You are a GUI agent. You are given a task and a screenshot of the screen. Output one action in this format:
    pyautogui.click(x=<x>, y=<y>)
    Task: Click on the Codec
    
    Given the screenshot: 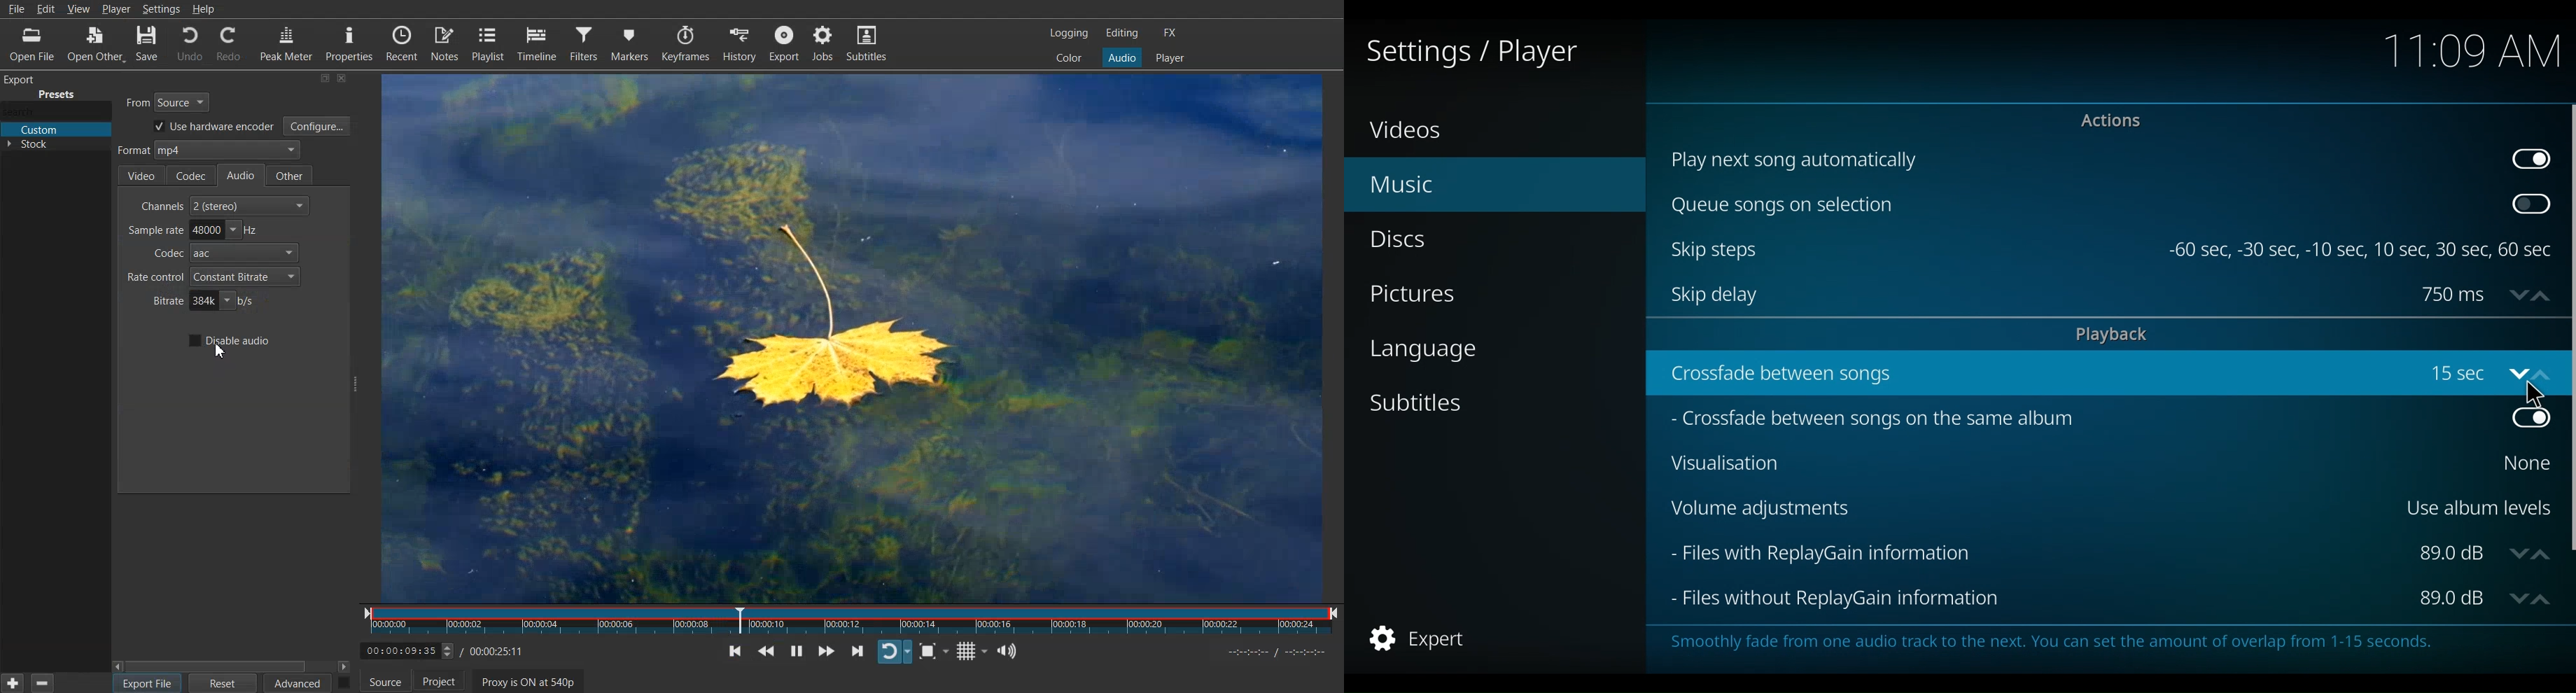 What is the action you would take?
    pyautogui.click(x=192, y=174)
    